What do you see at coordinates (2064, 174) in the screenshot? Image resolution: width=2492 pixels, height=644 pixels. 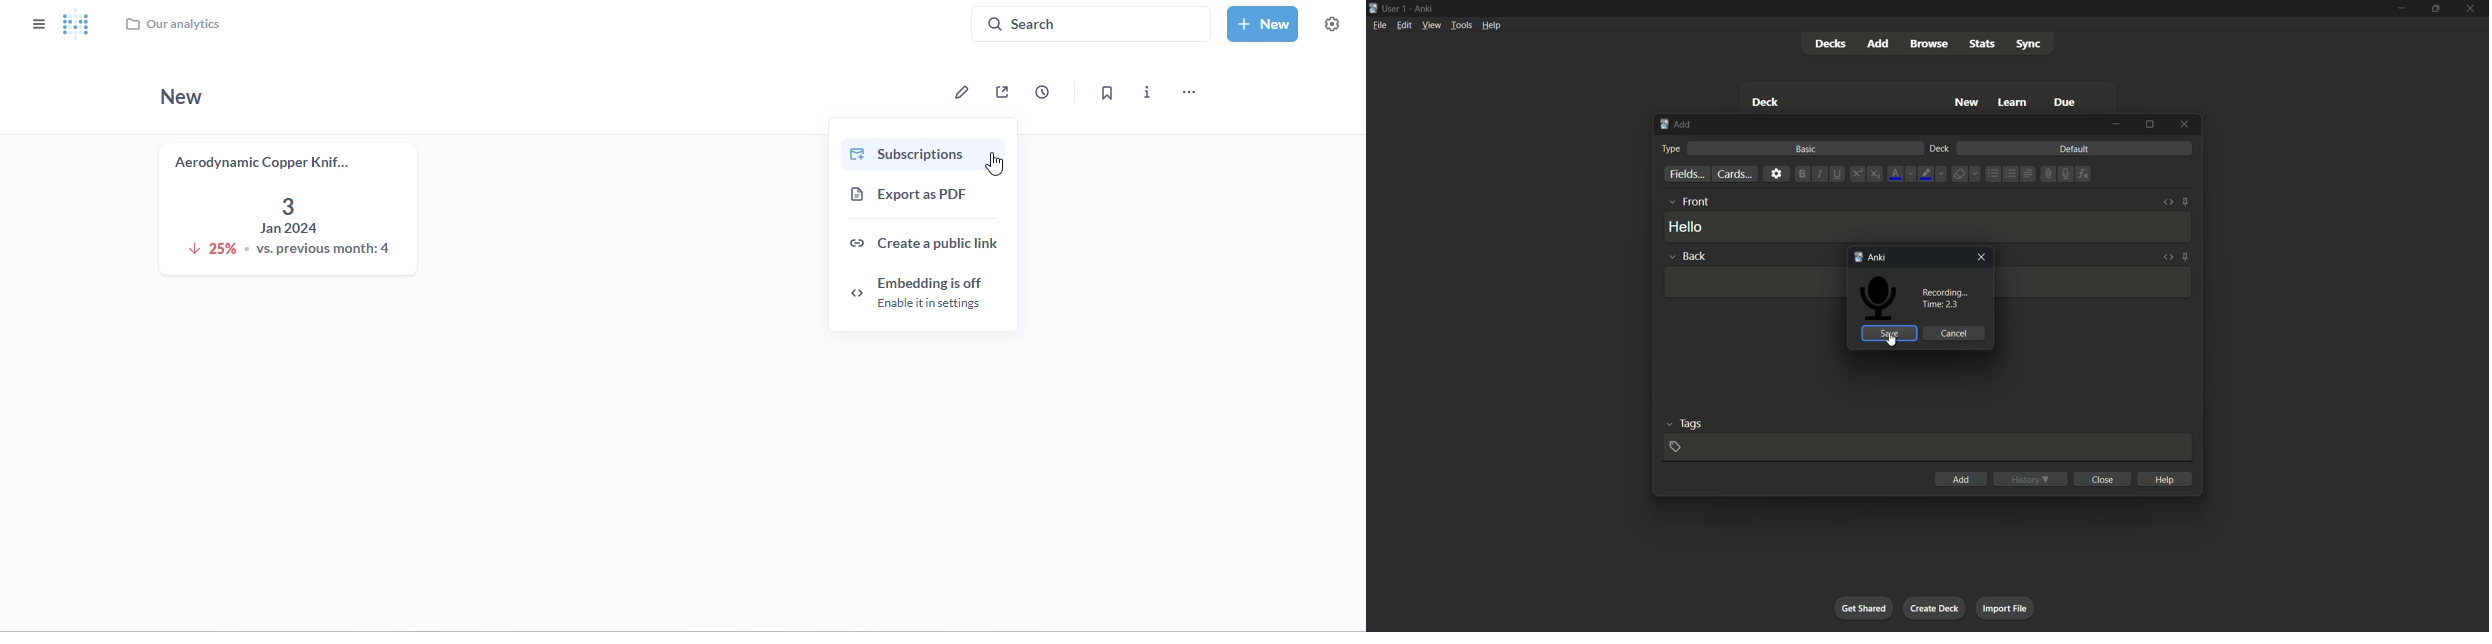 I see `record audio` at bounding box center [2064, 174].